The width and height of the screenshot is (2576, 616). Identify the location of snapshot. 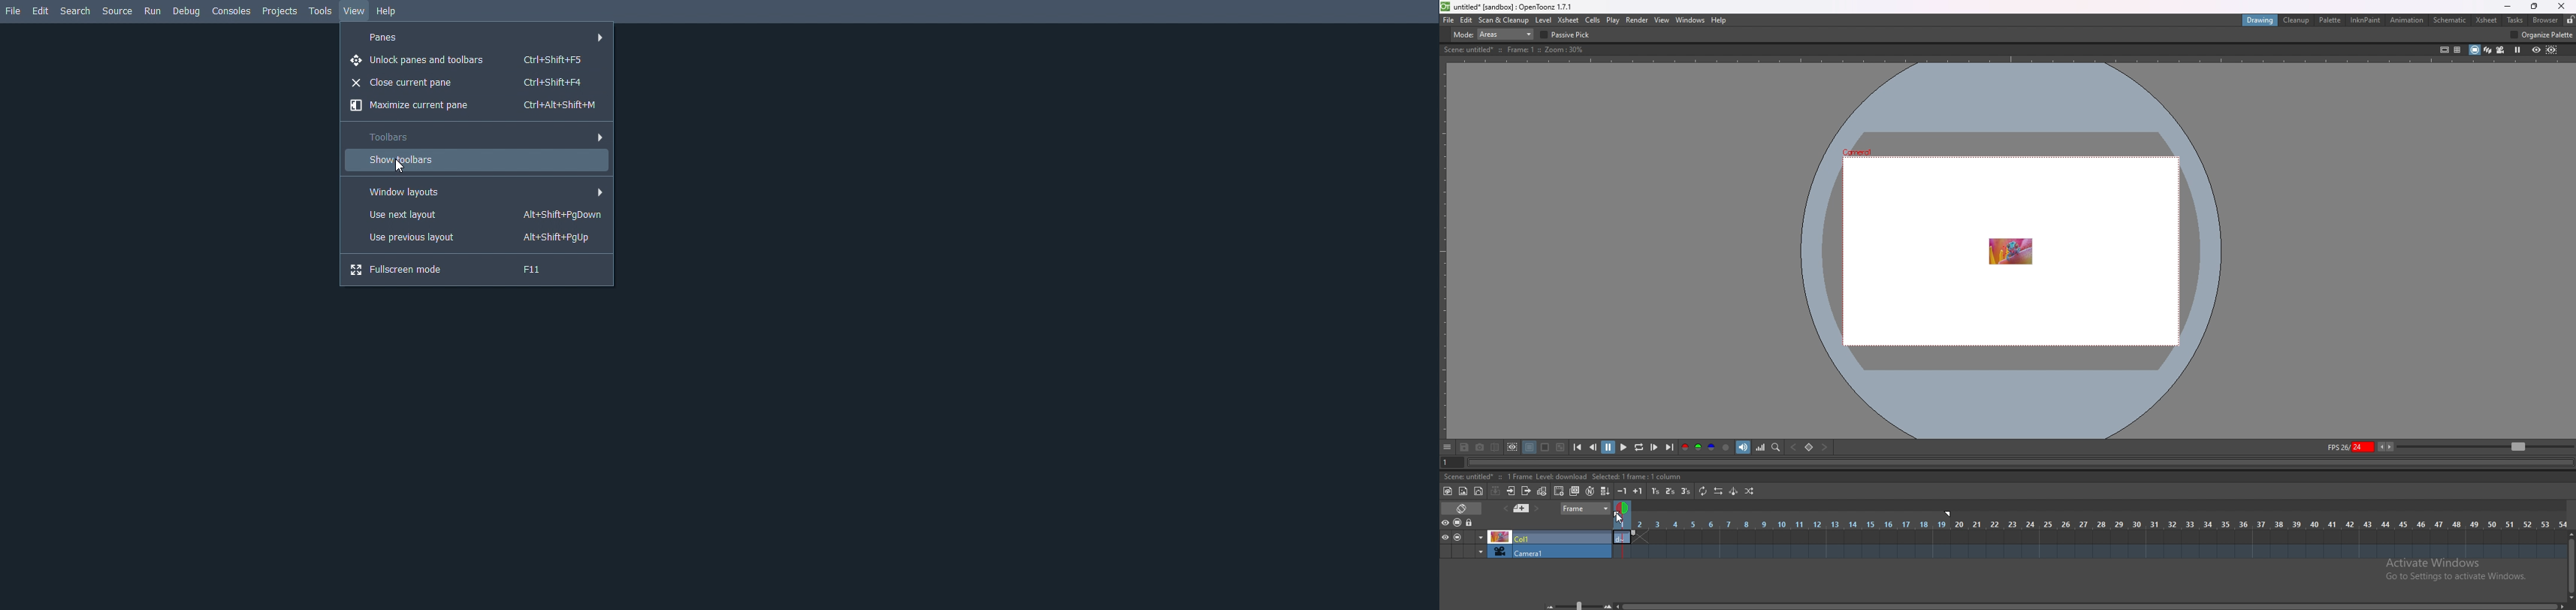
(1480, 448).